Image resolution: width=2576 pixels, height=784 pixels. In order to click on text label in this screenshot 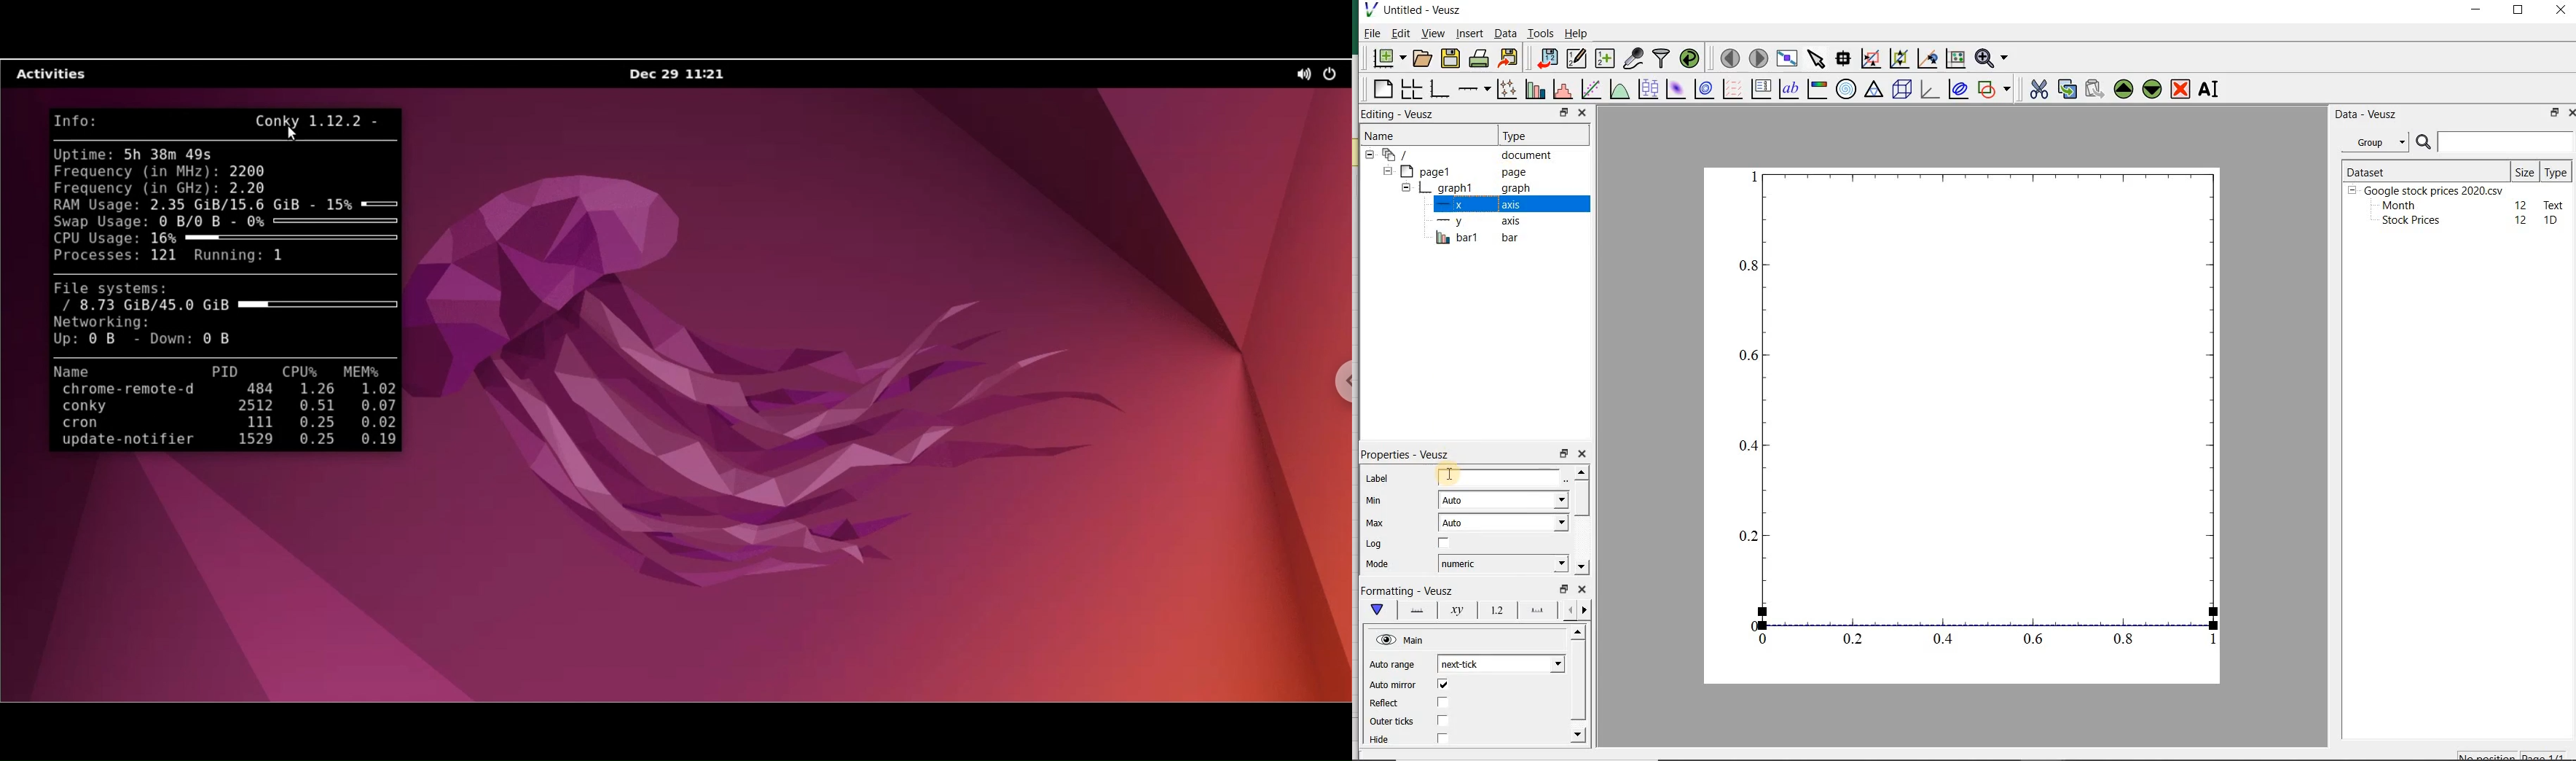, I will do `click(1788, 90)`.